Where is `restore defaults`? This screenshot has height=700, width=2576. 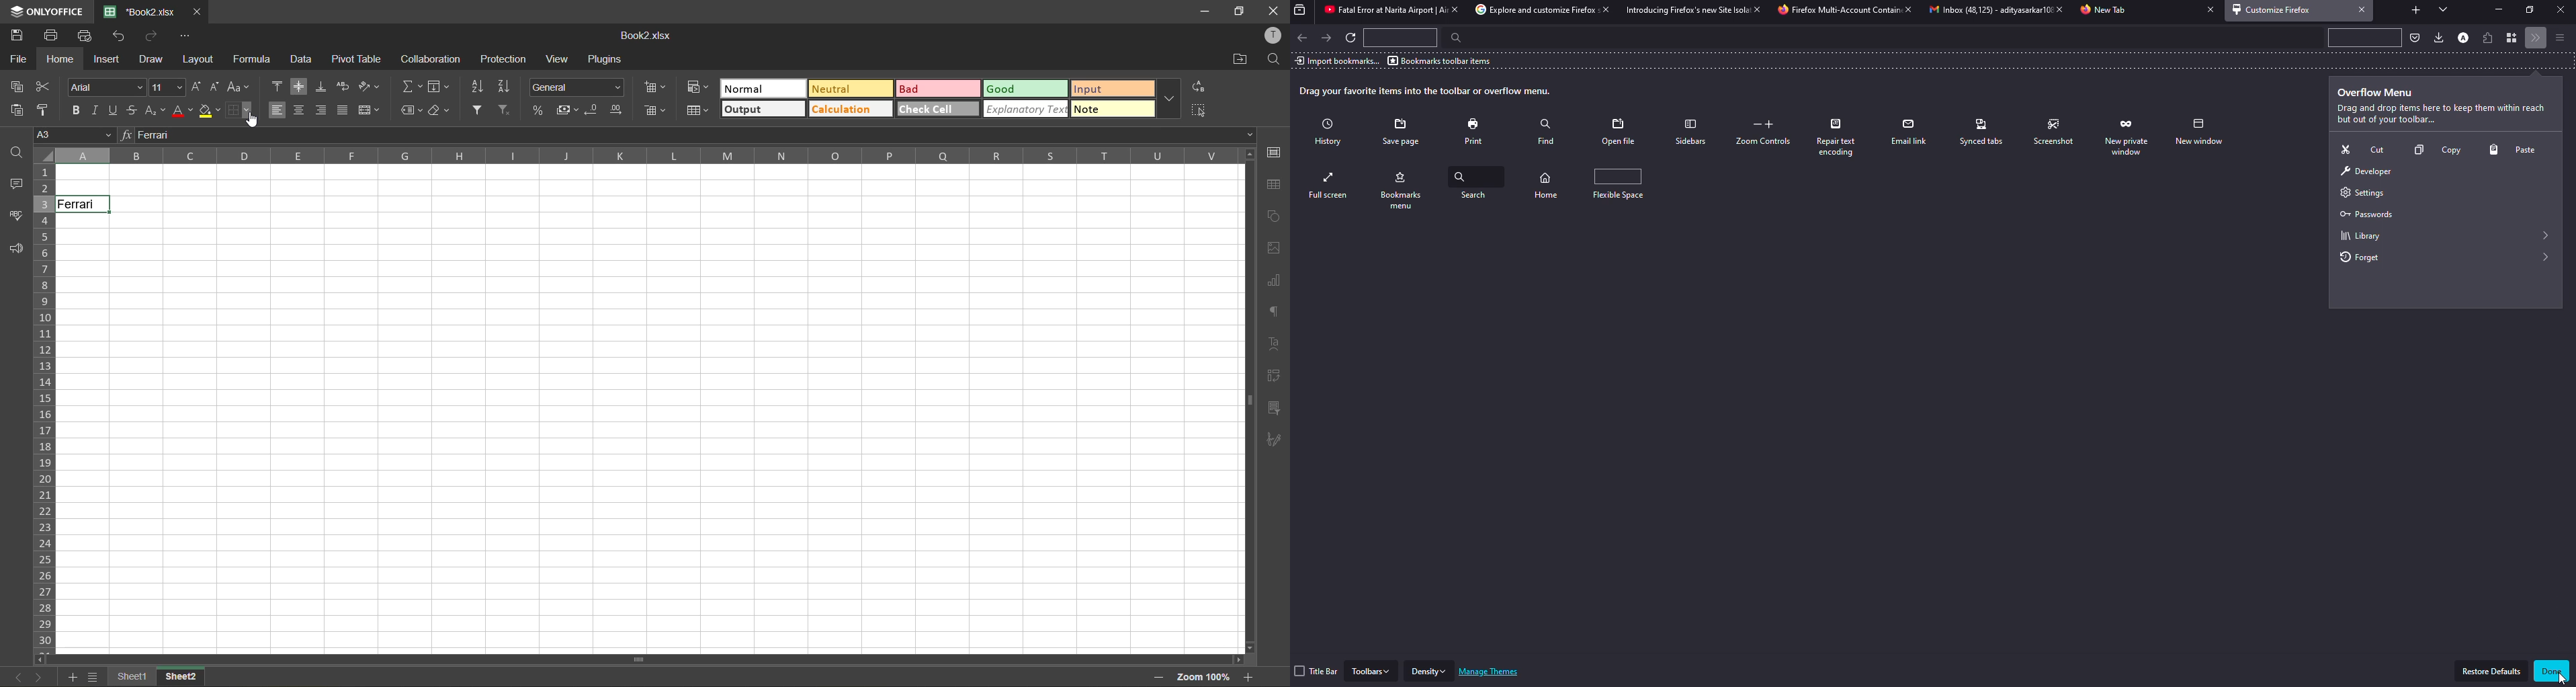
restore defaults is located at coordinates (2492, 671).